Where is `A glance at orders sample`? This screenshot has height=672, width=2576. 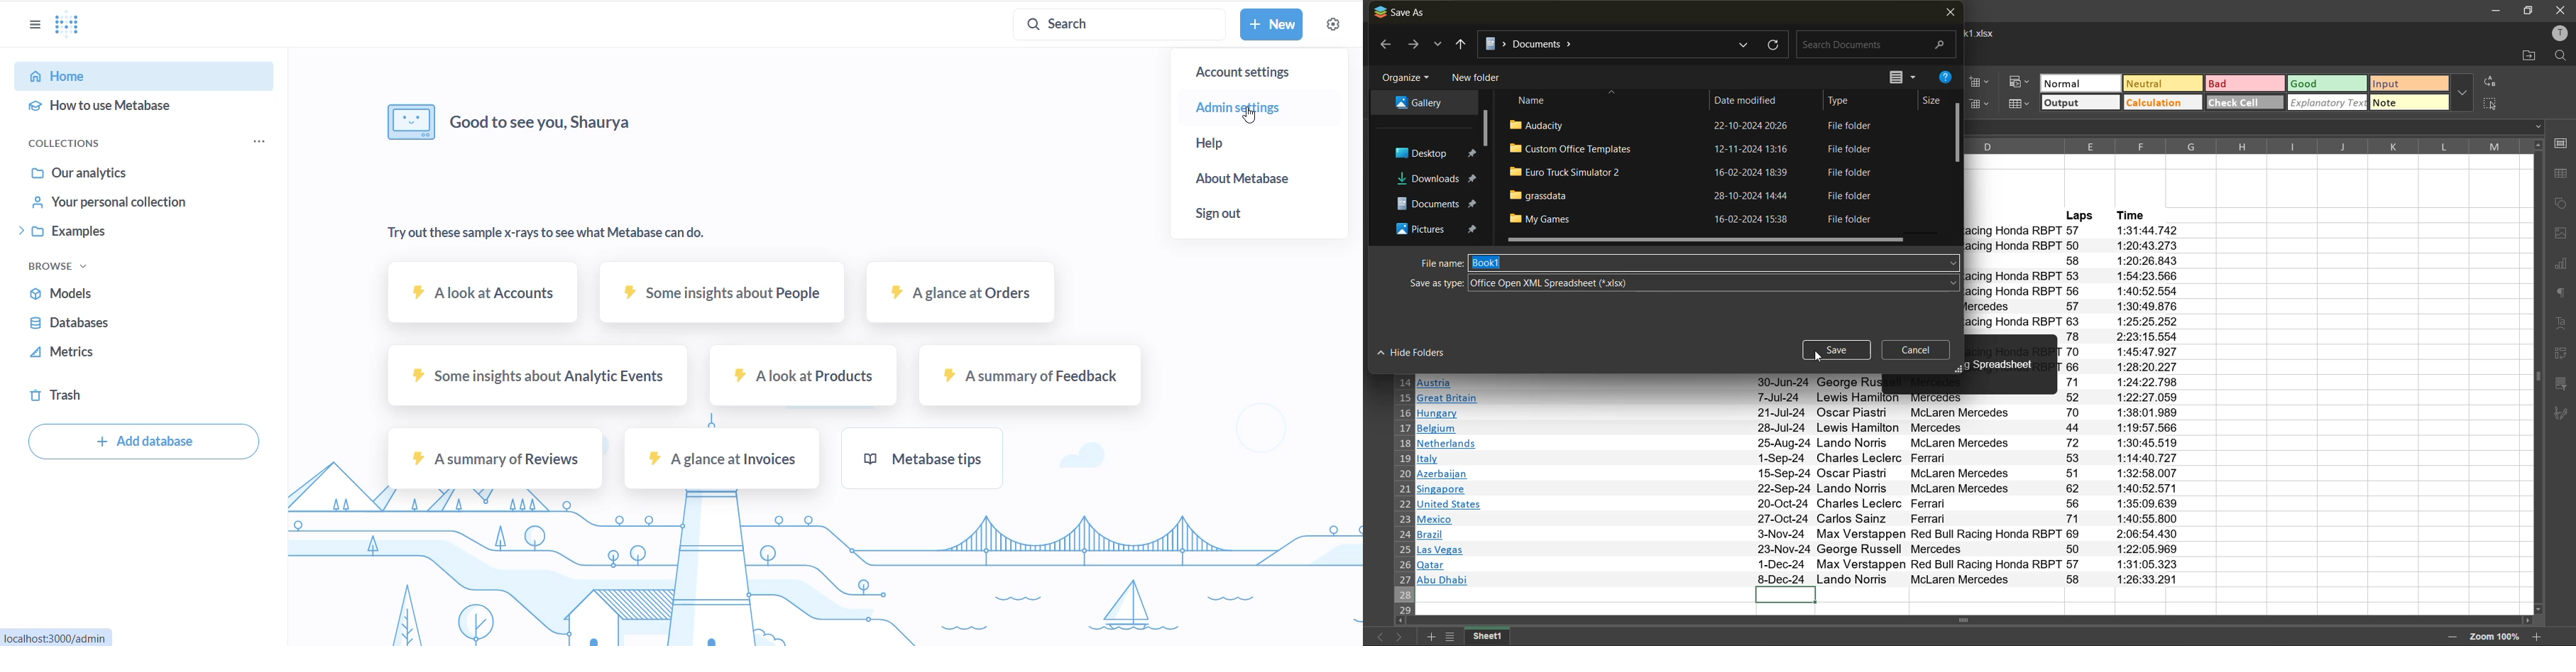 A glance at orders sample is located at coordinates (960, 296).